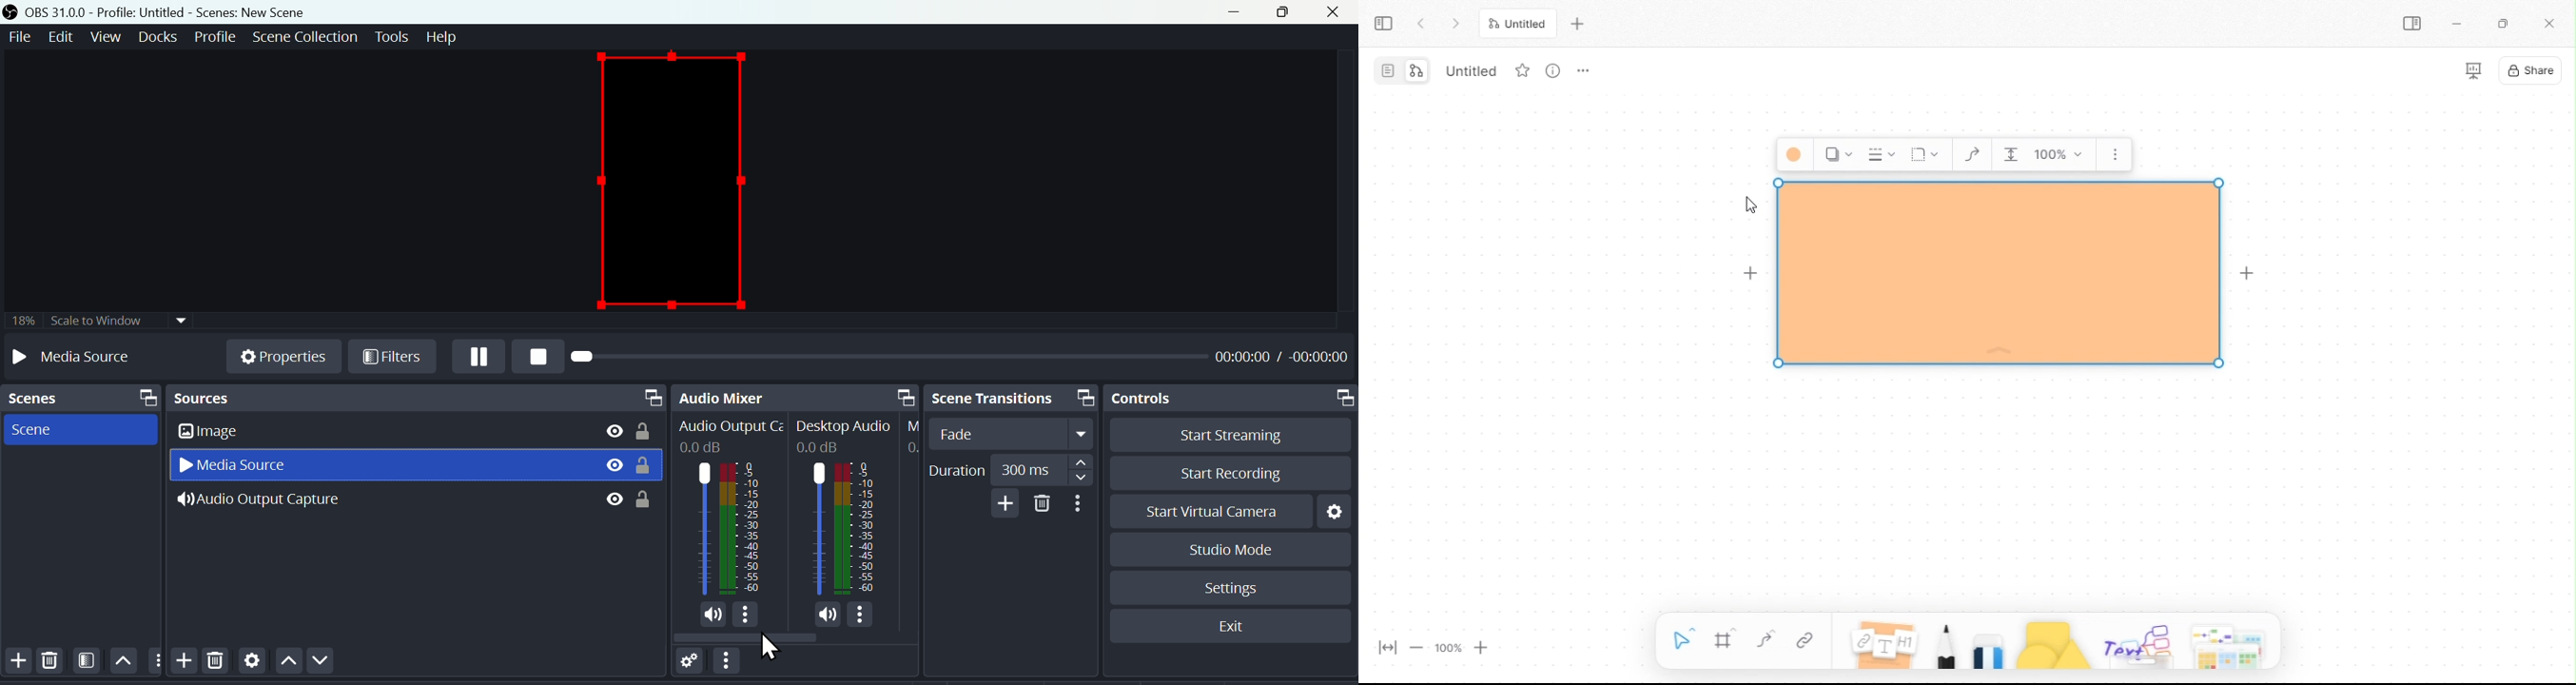 The height and width of the screenshot is (700, 2576). What do you see at coordinates (1222, 435) in the screenshot?
I see `Start streaming` at bounding box center [1222, 435].